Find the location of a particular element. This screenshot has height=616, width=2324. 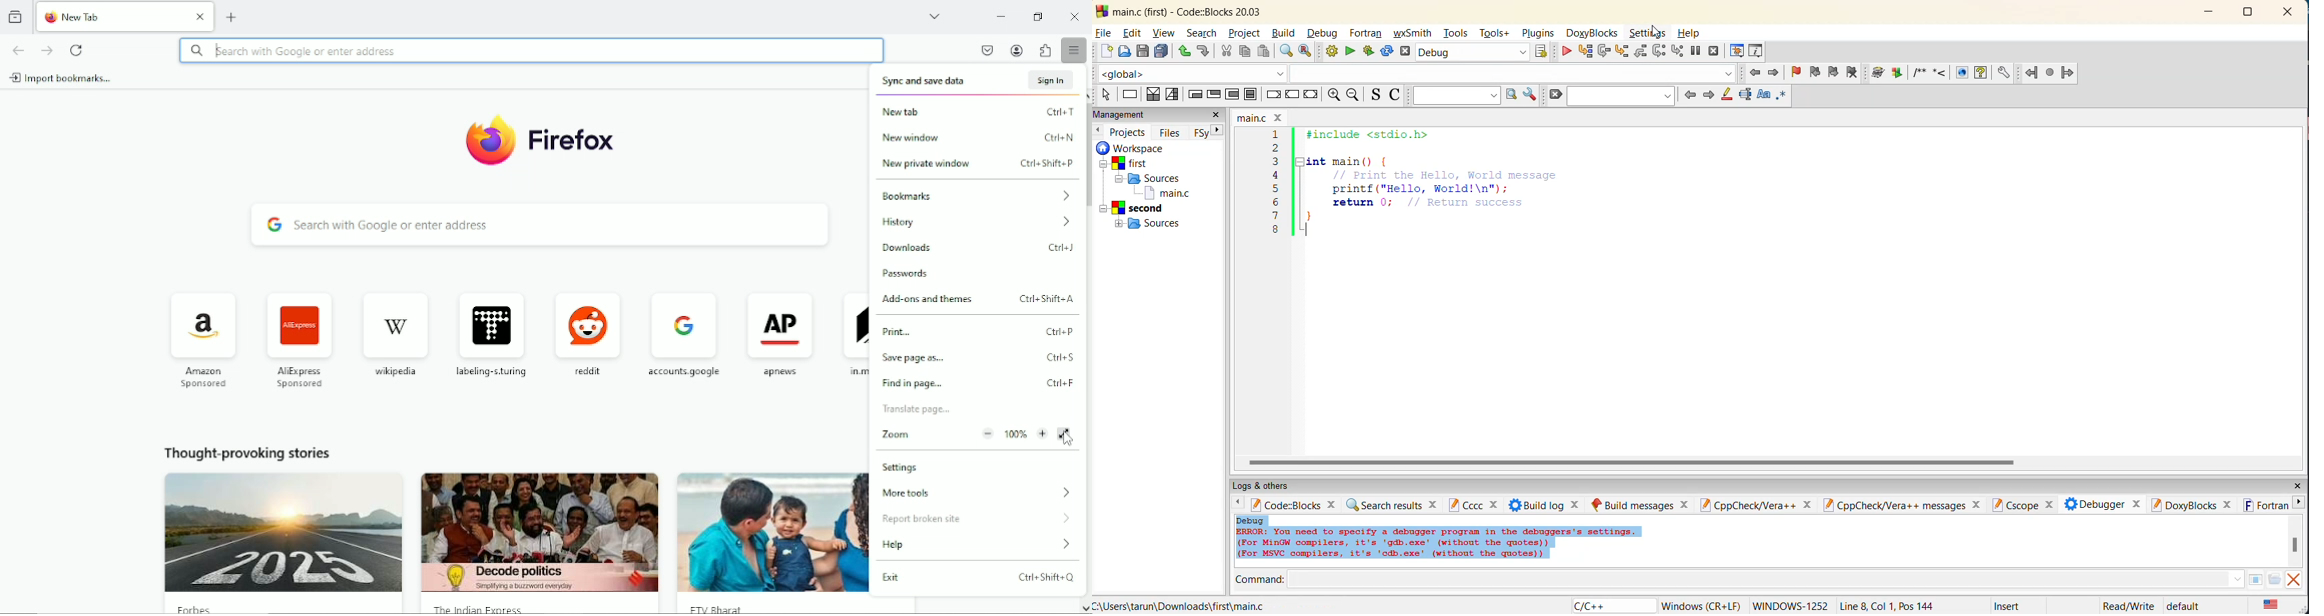

various info is located at coordinates (1757, 52).